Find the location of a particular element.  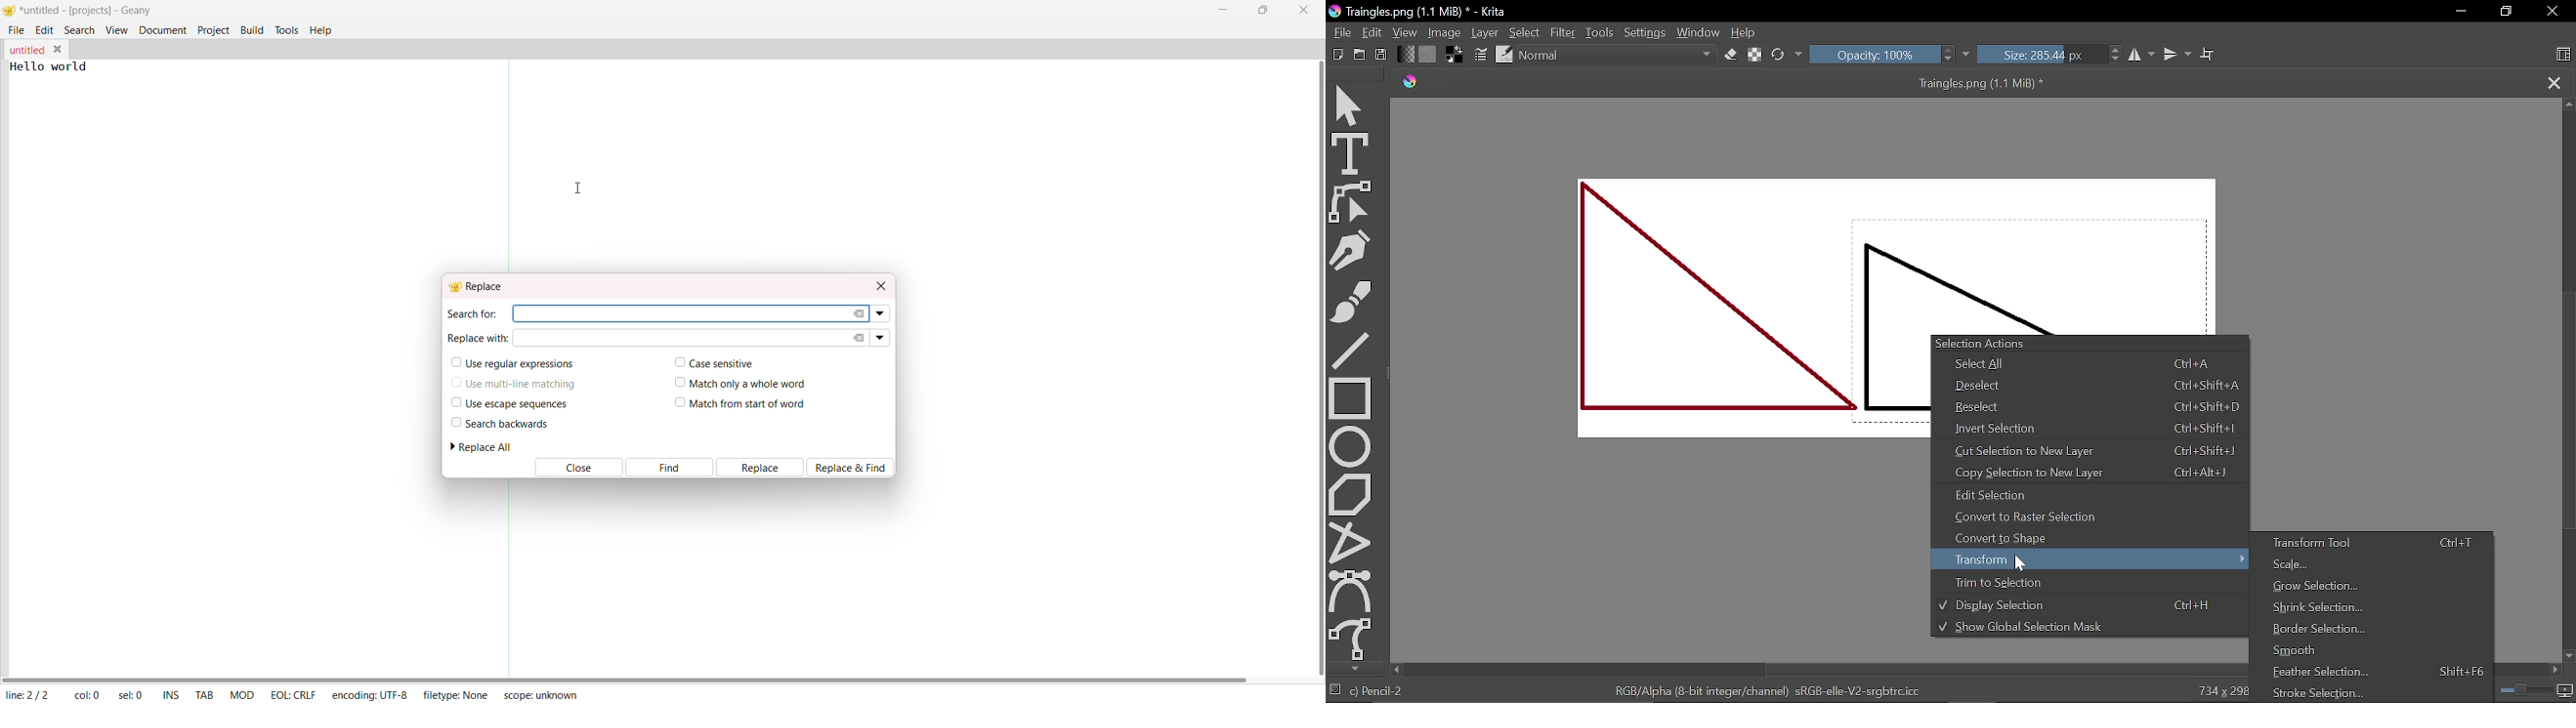

Window is located at coordinates (1700, 32).